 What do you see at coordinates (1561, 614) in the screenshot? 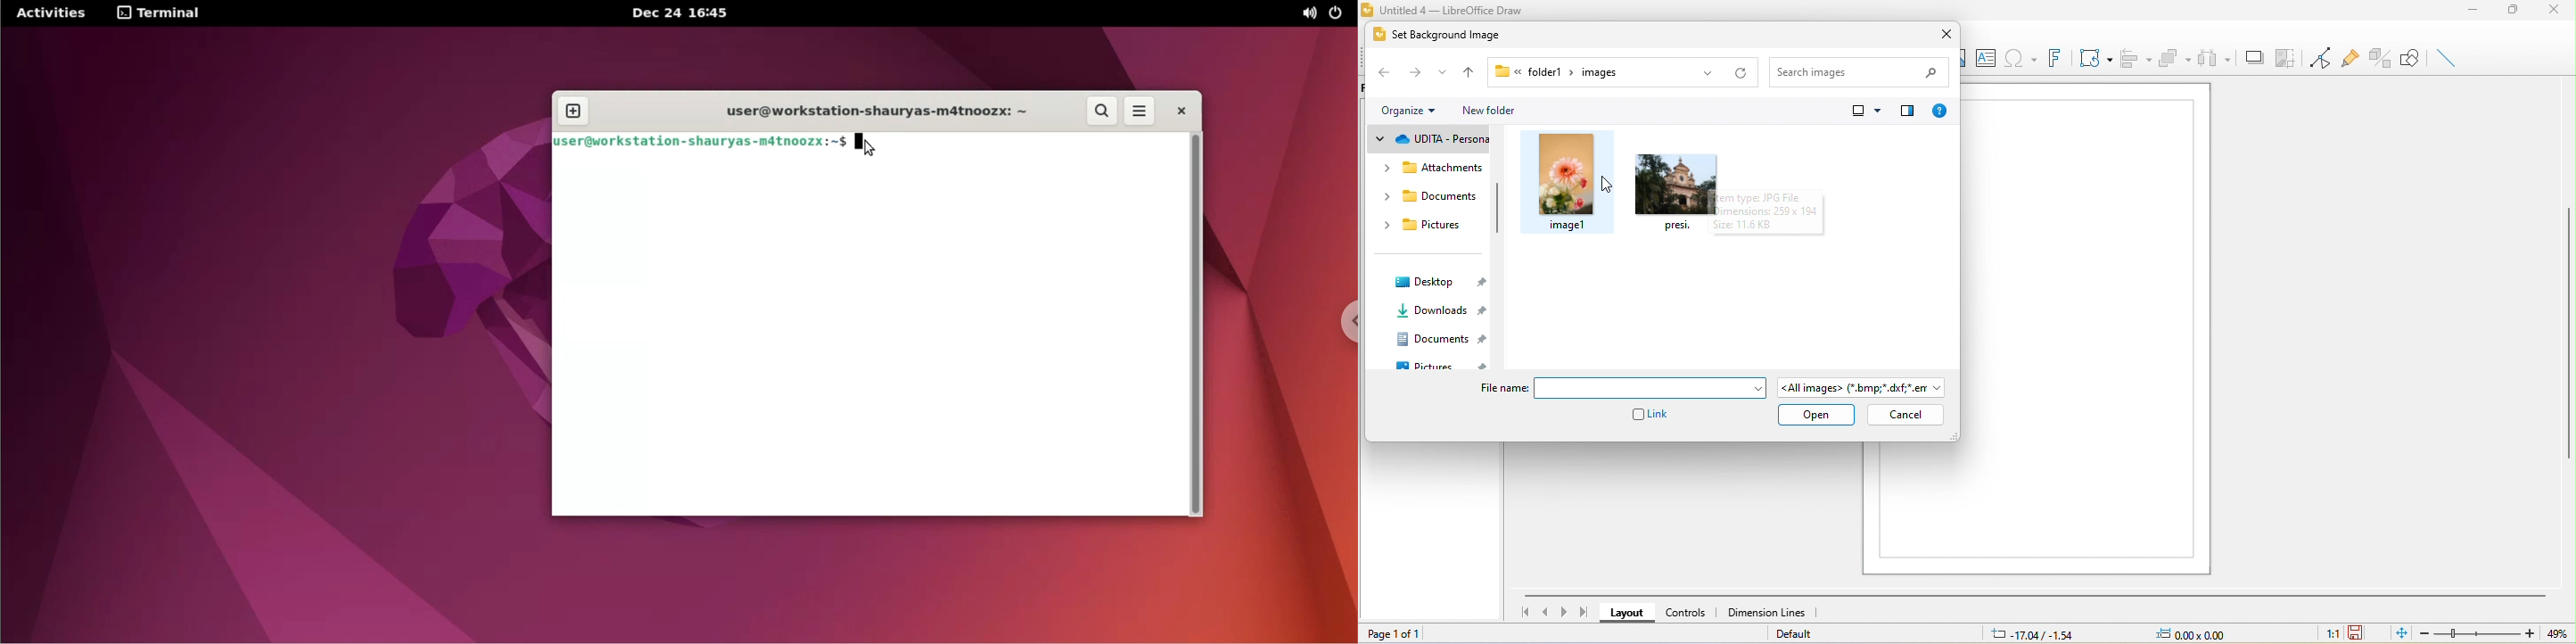
I see `next page` at bounding box center [1561, 614].